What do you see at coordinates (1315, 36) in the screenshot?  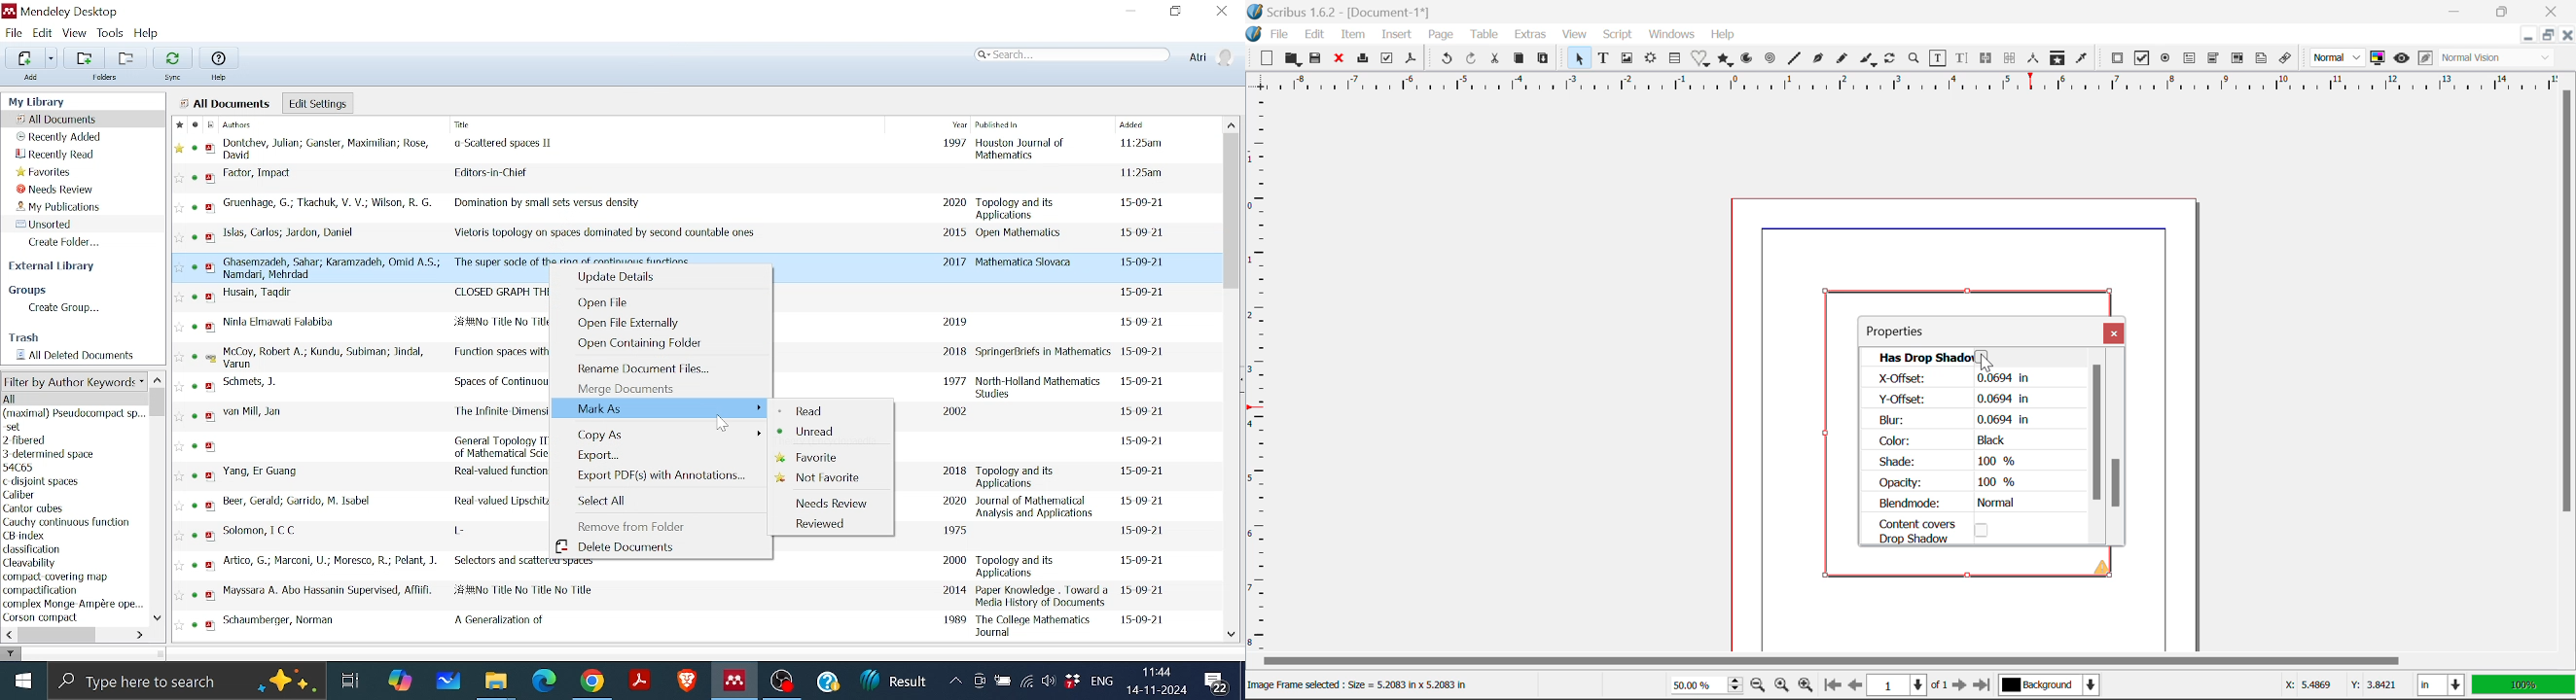 I see `Edit` at bounding box center [1315, 36].